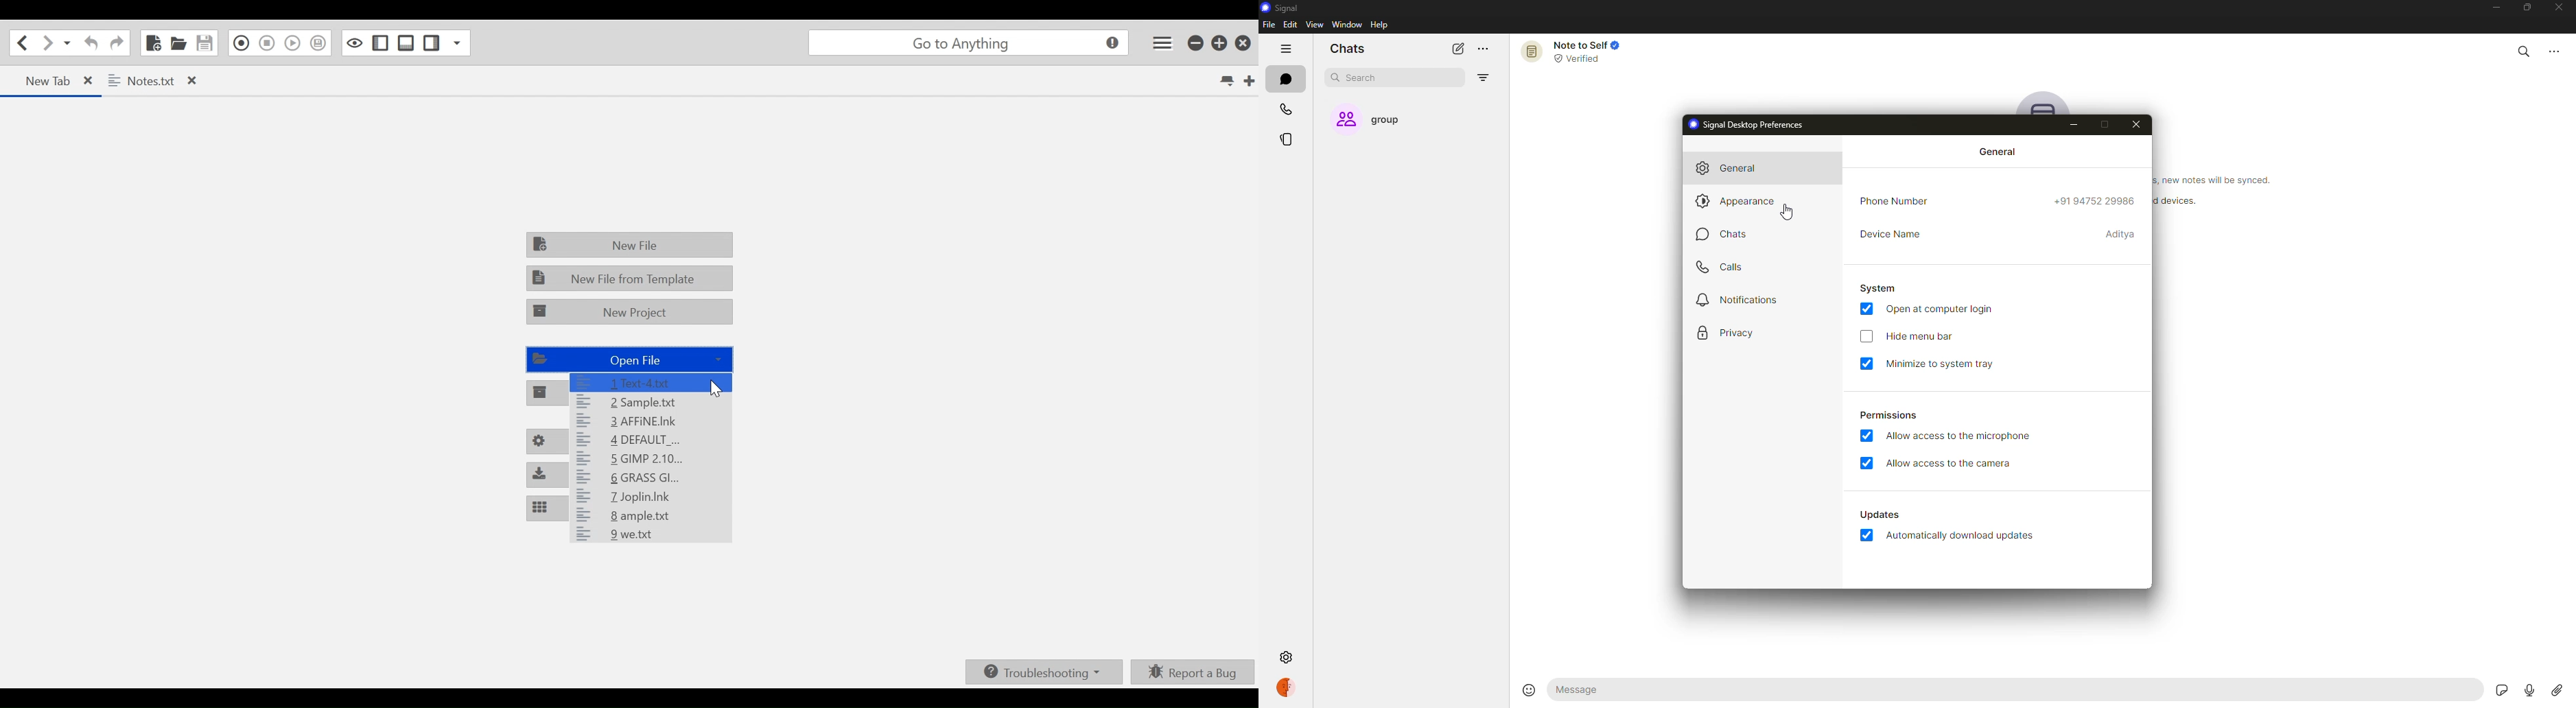 The image size is (2576, 728). What do you see at coordinates (648, 517) in the screenshot?
I see `8 ample.txt` at bounding box center [648, 517].